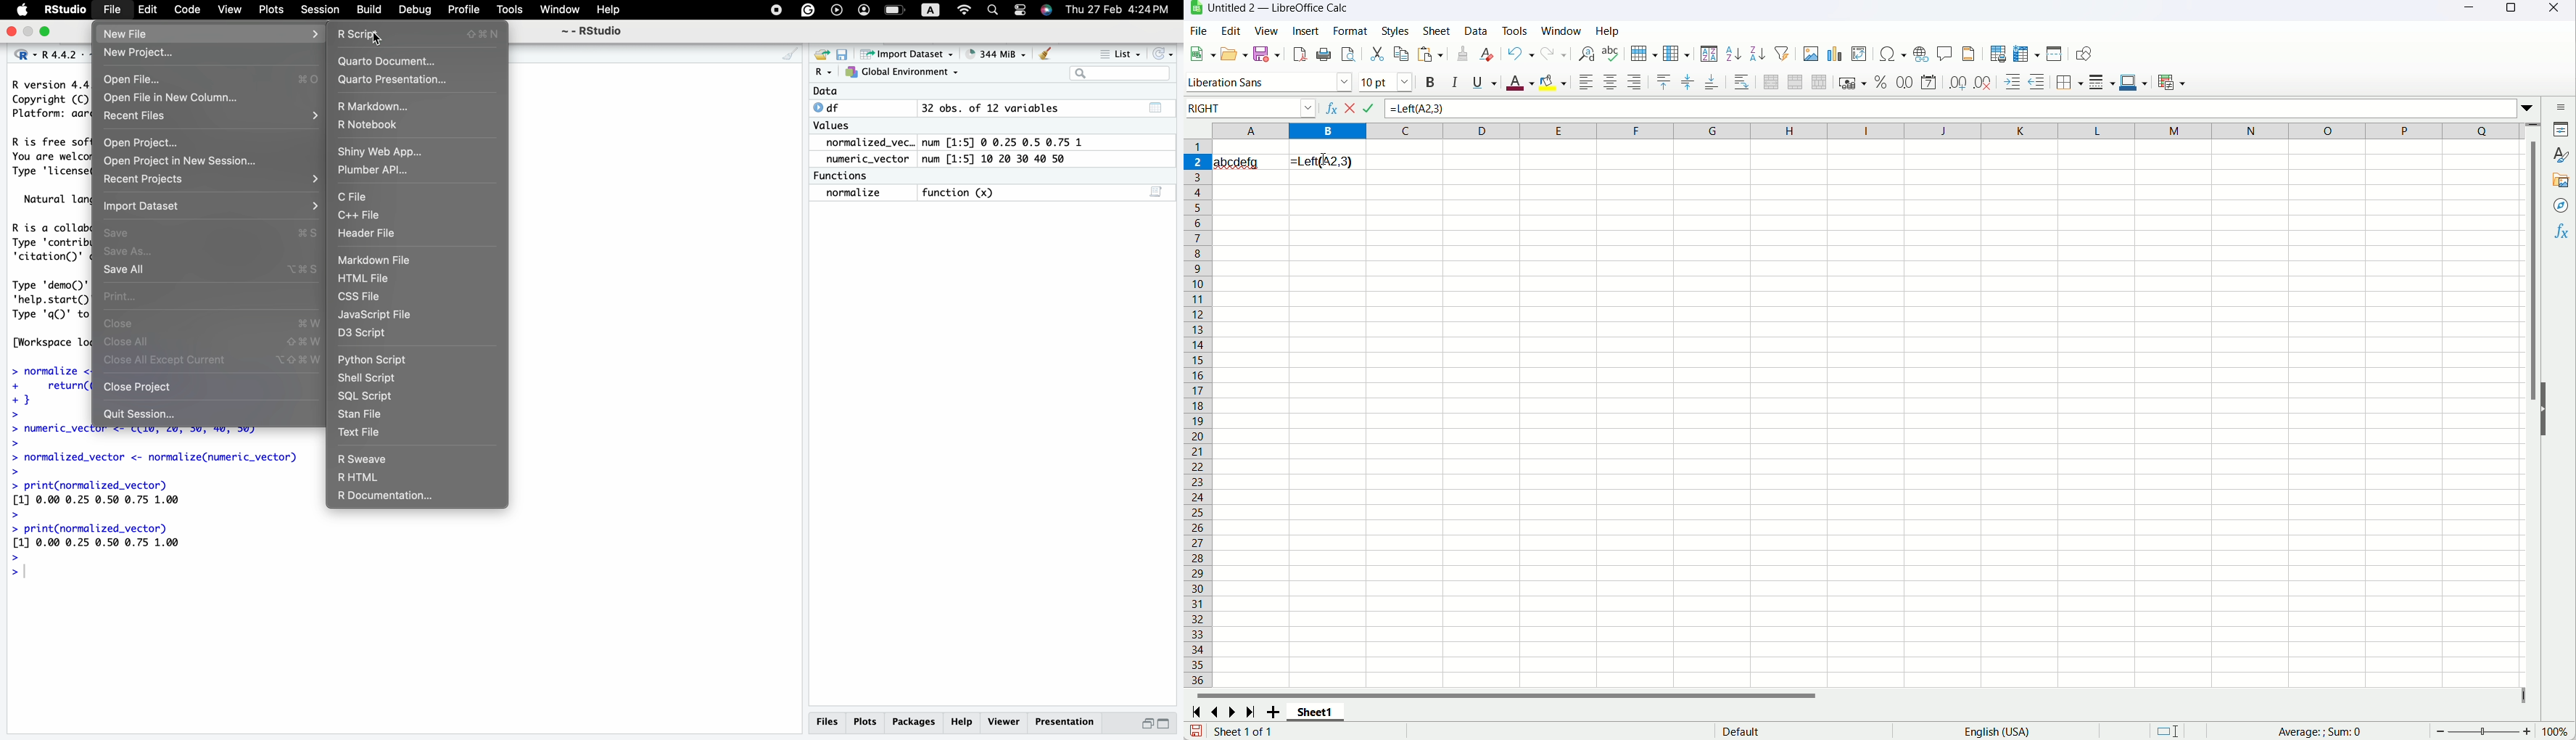 The image size is (2576, 756). What do you see at coordinates (139, 206) in the screenshot?
I see `Import Dataset` at bounding box center [139, 206].